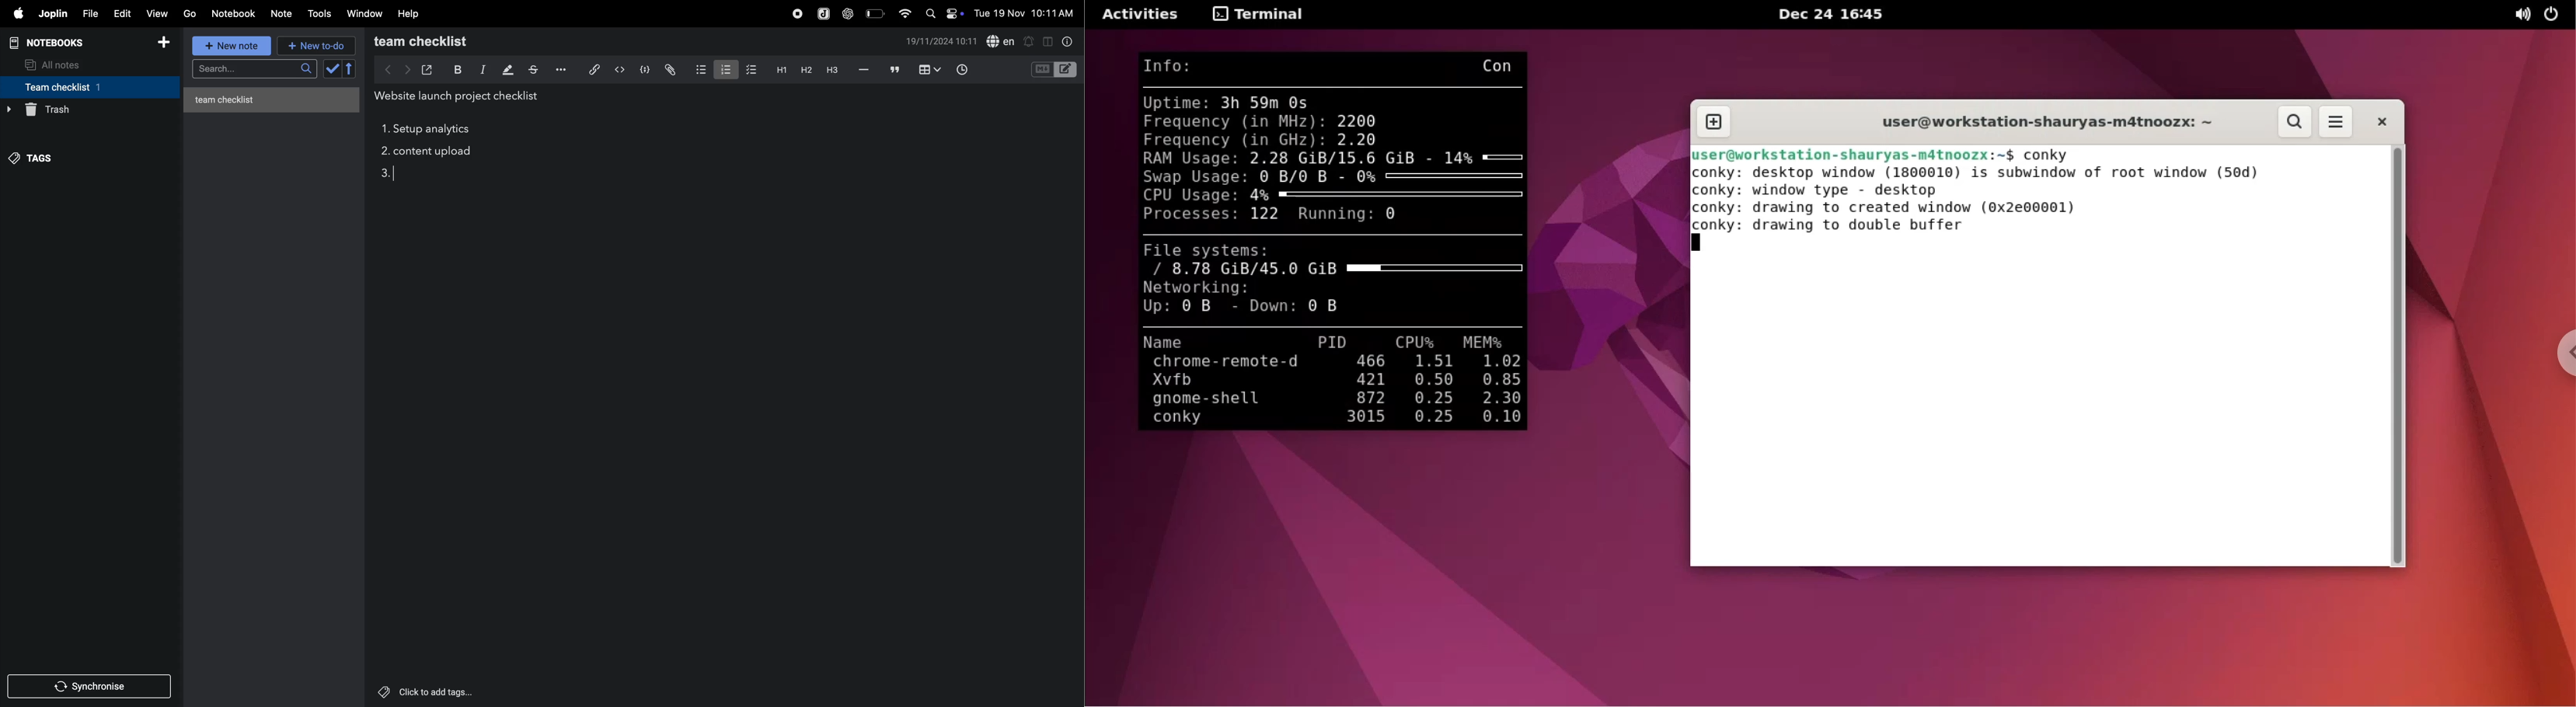  I want to click on setup analytics, so click(435, 130).